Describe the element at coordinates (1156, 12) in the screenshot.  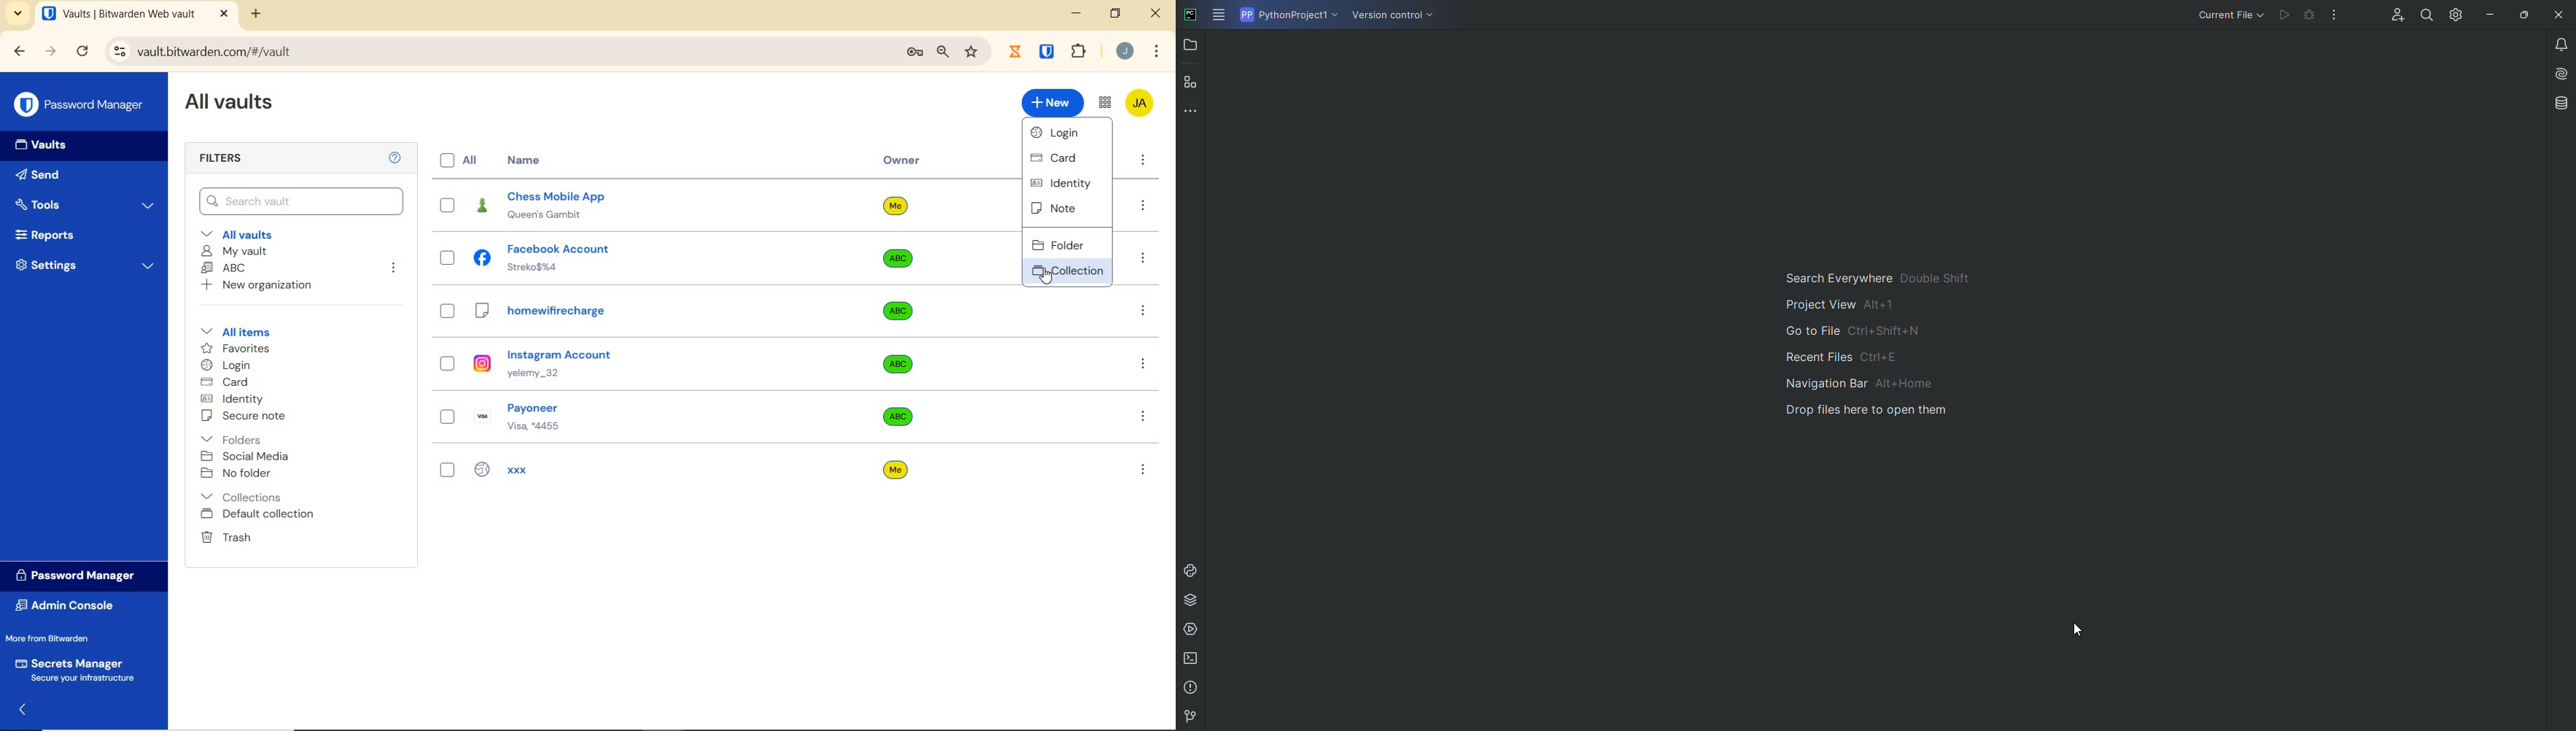
I see `close` at that location.